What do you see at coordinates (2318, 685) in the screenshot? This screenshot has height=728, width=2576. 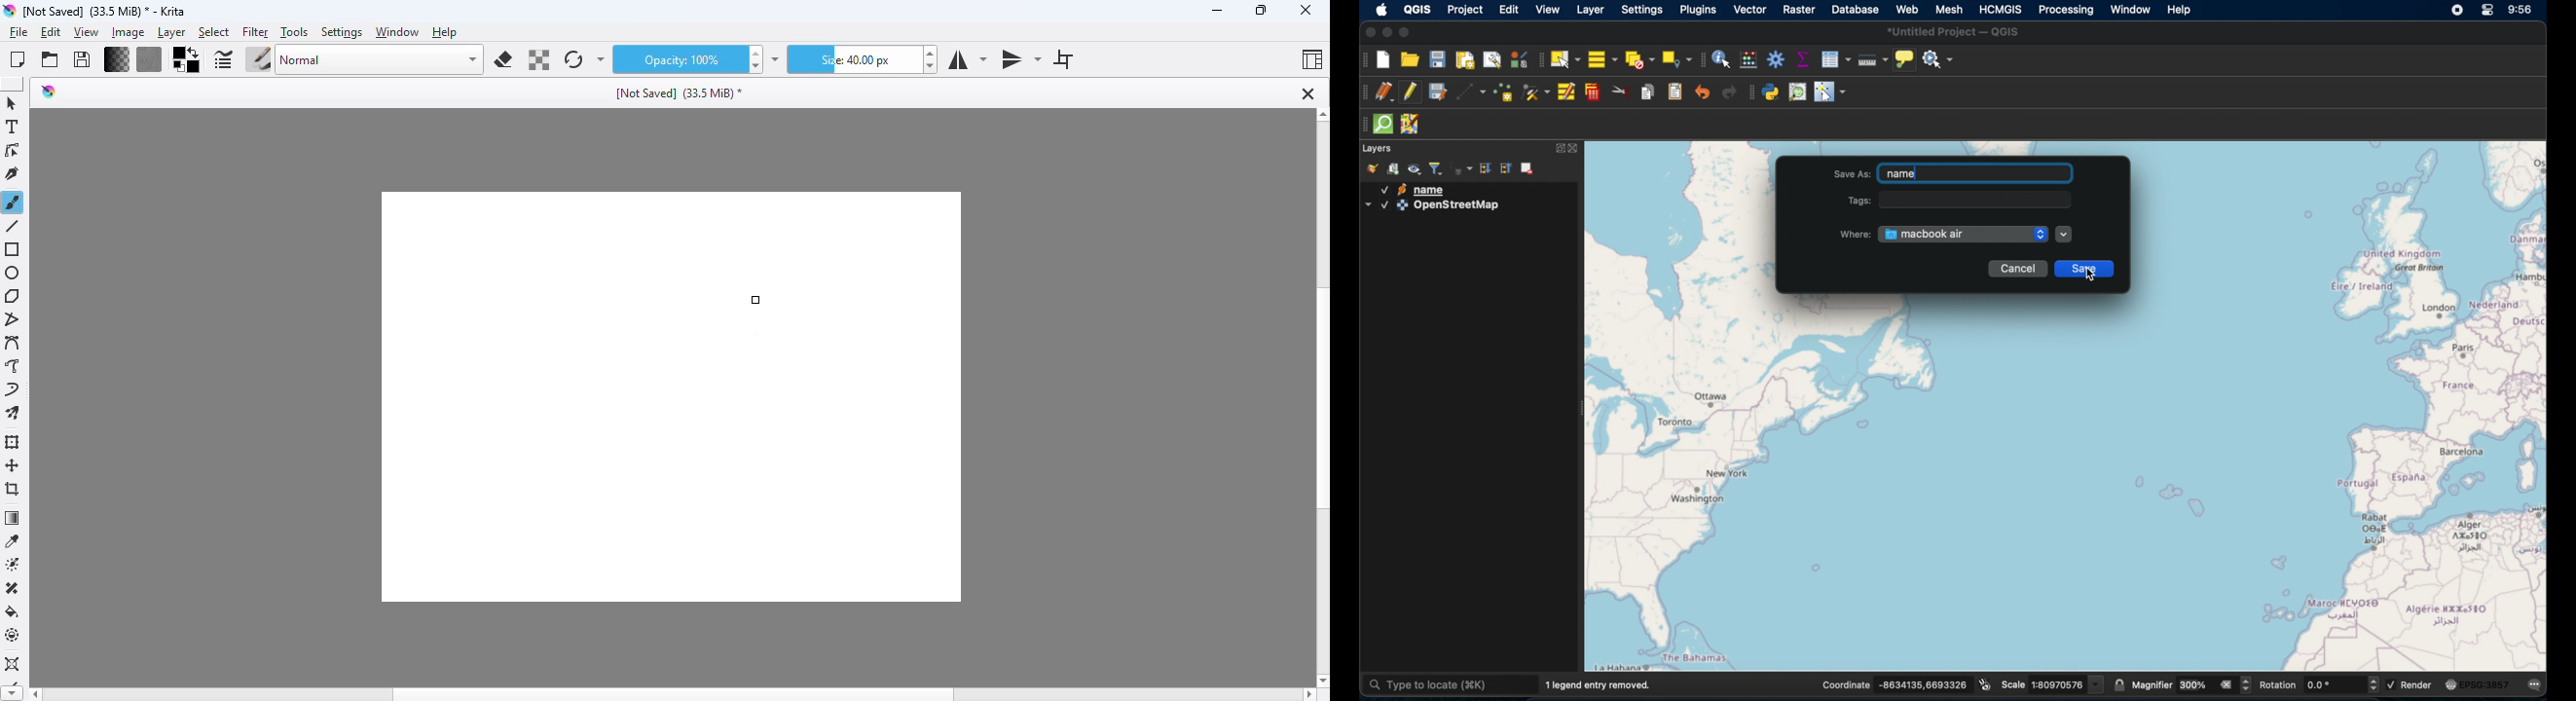 I see `rotation` at bounding box center [2318, 685].